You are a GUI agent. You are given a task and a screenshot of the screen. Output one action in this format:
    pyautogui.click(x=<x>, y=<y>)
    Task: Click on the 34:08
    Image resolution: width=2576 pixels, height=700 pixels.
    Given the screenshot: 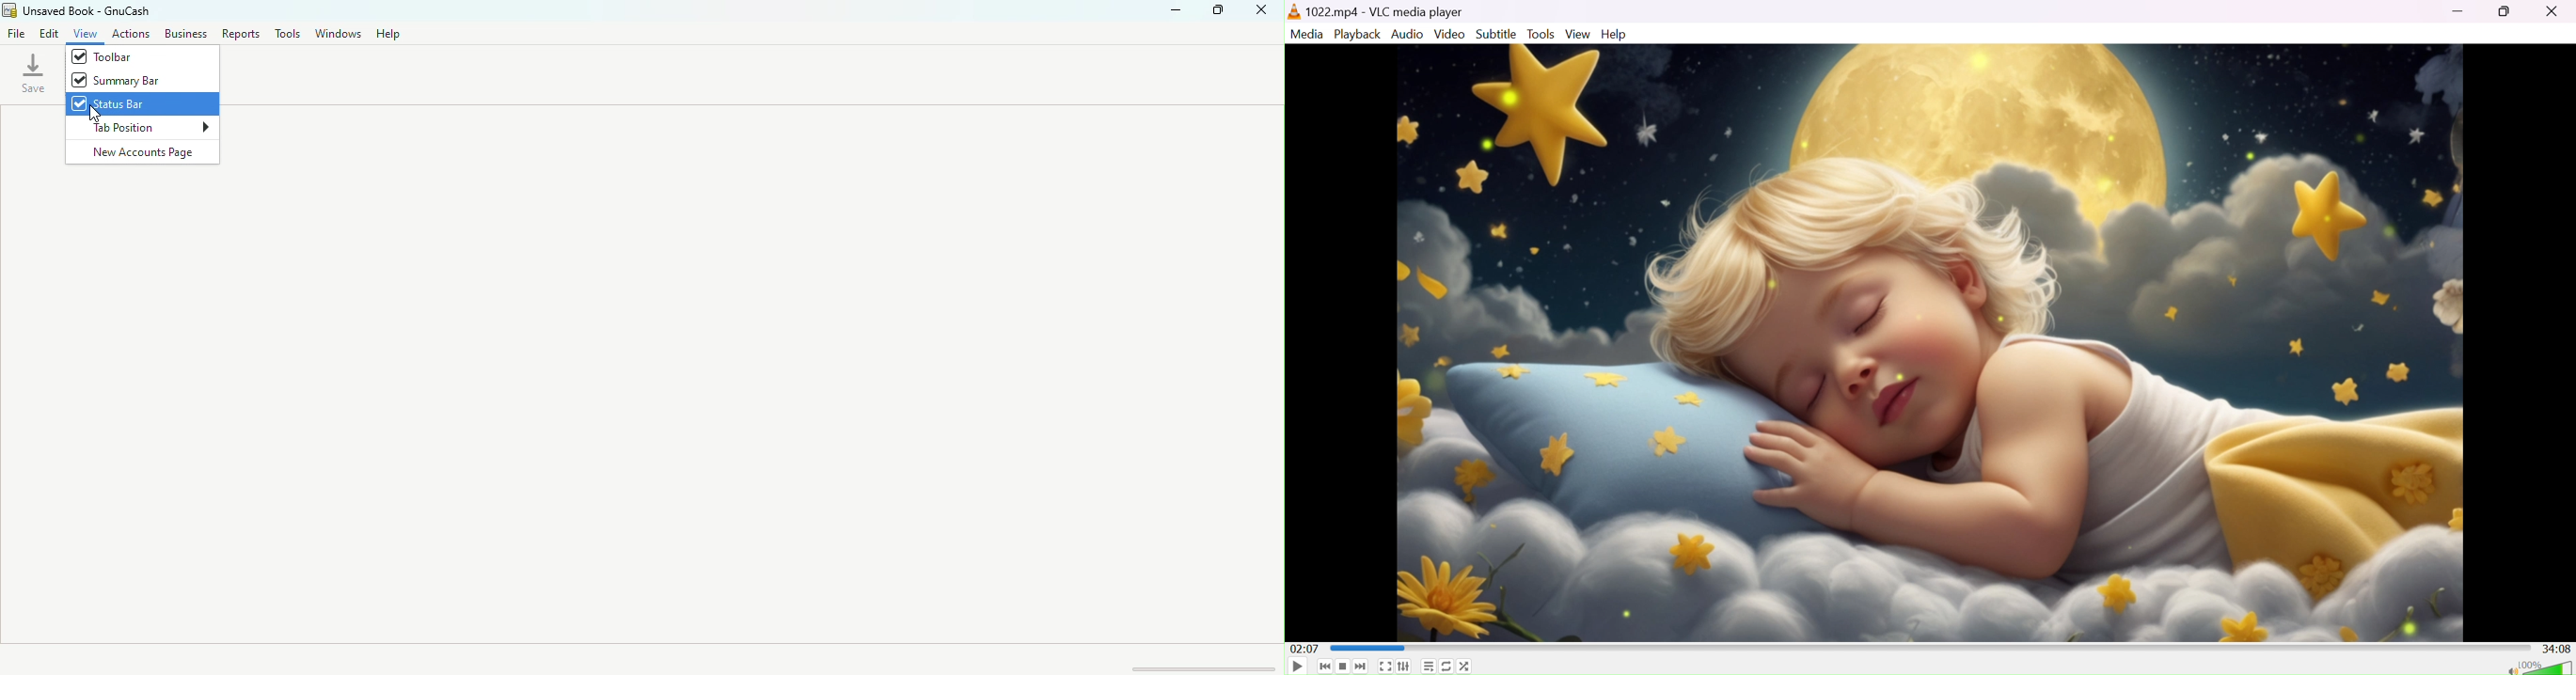 What is the action you would take?
    pyautogui.click(x=2556, y=649)
    